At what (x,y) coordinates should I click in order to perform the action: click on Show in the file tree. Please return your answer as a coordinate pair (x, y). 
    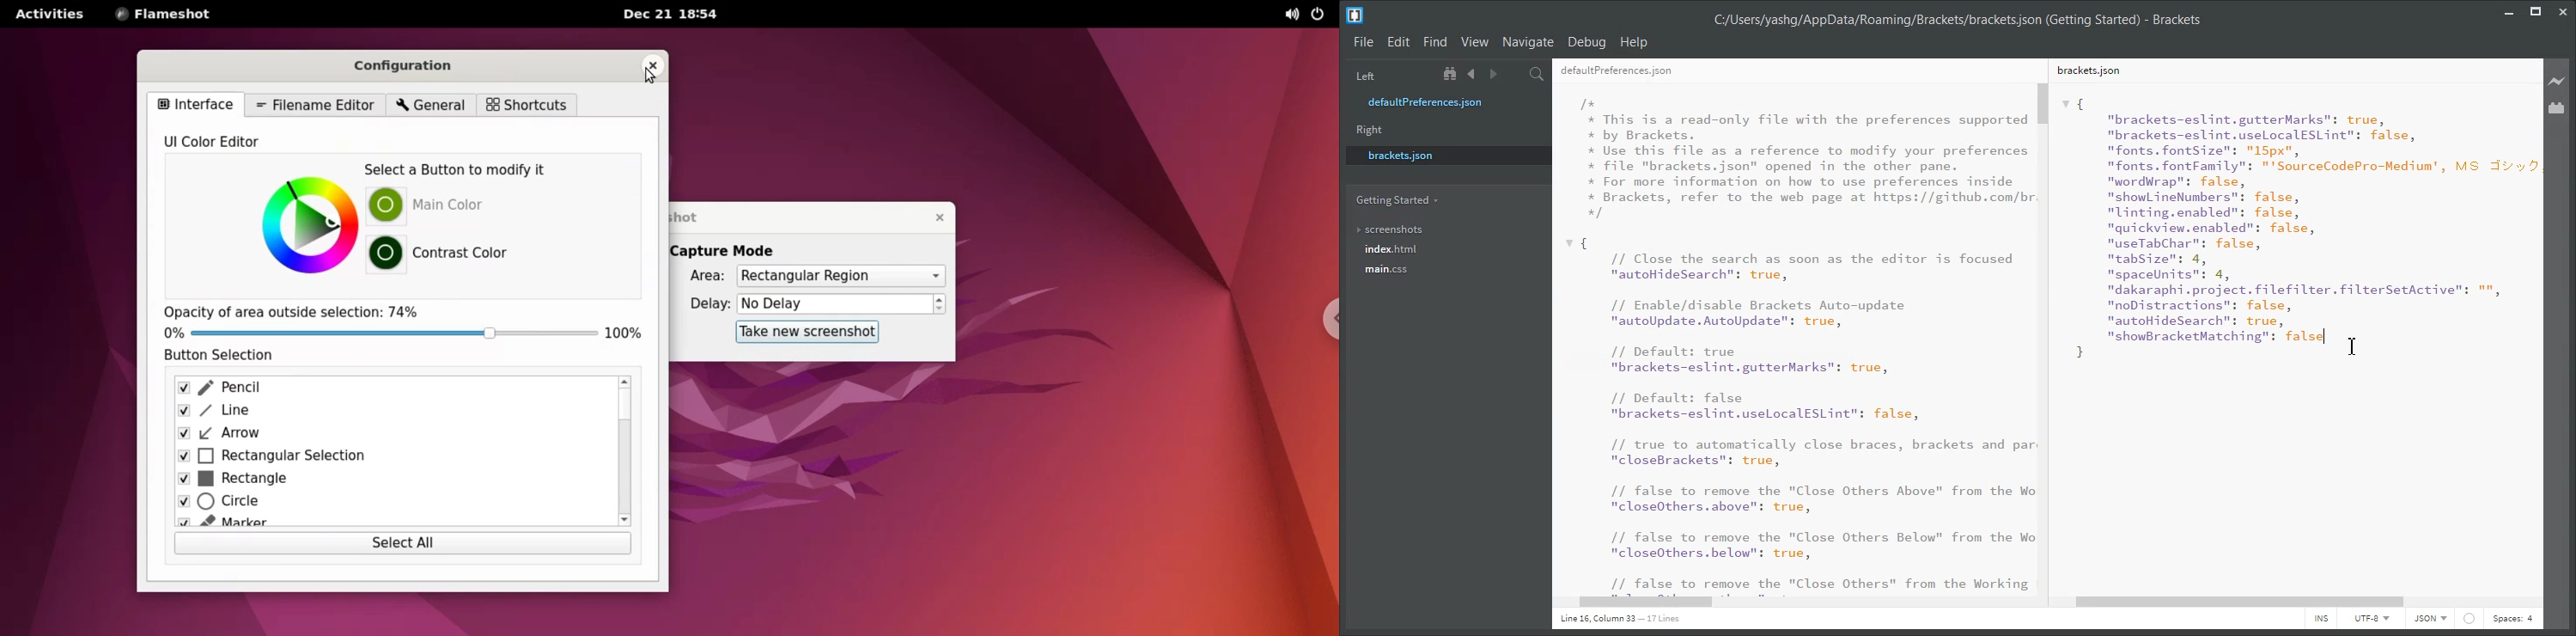
    Looking at the image, I should click on (1452, 74).